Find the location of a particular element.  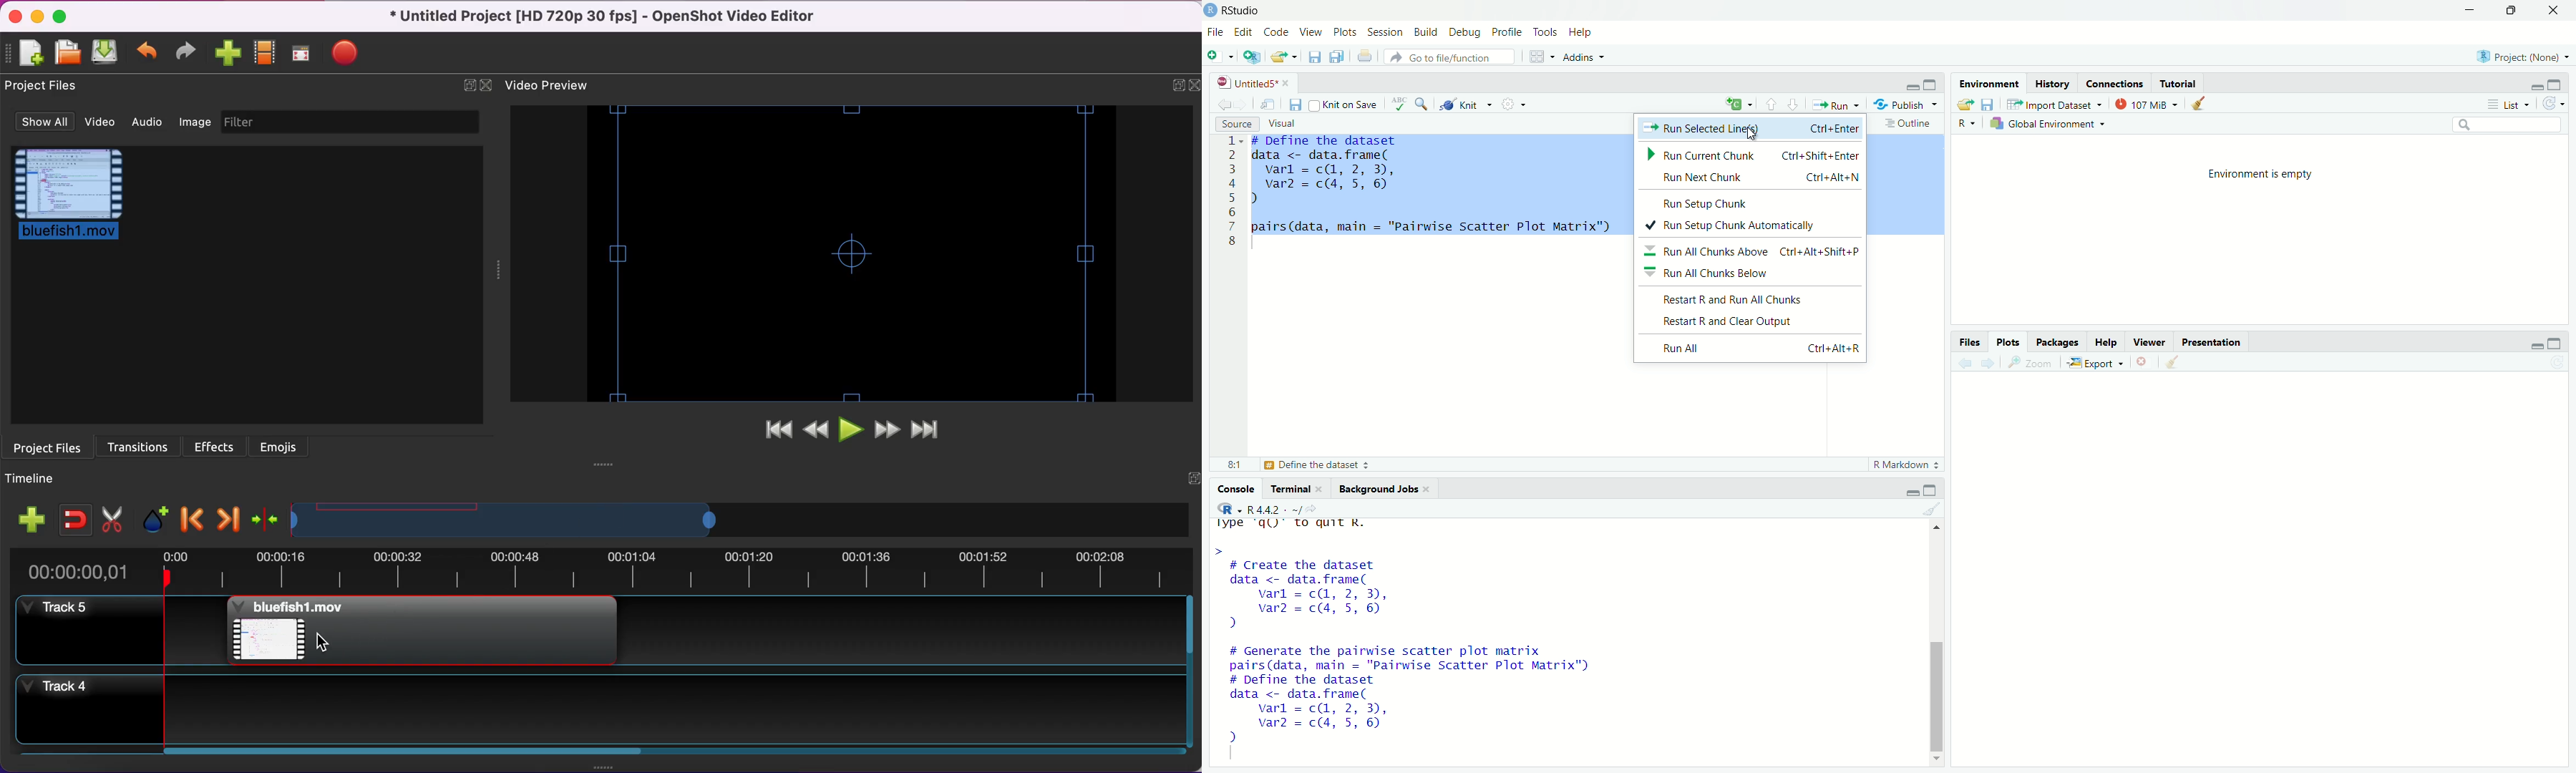

1 2 3 4 5 6 7 8 is located at coordinates (1231, 194).